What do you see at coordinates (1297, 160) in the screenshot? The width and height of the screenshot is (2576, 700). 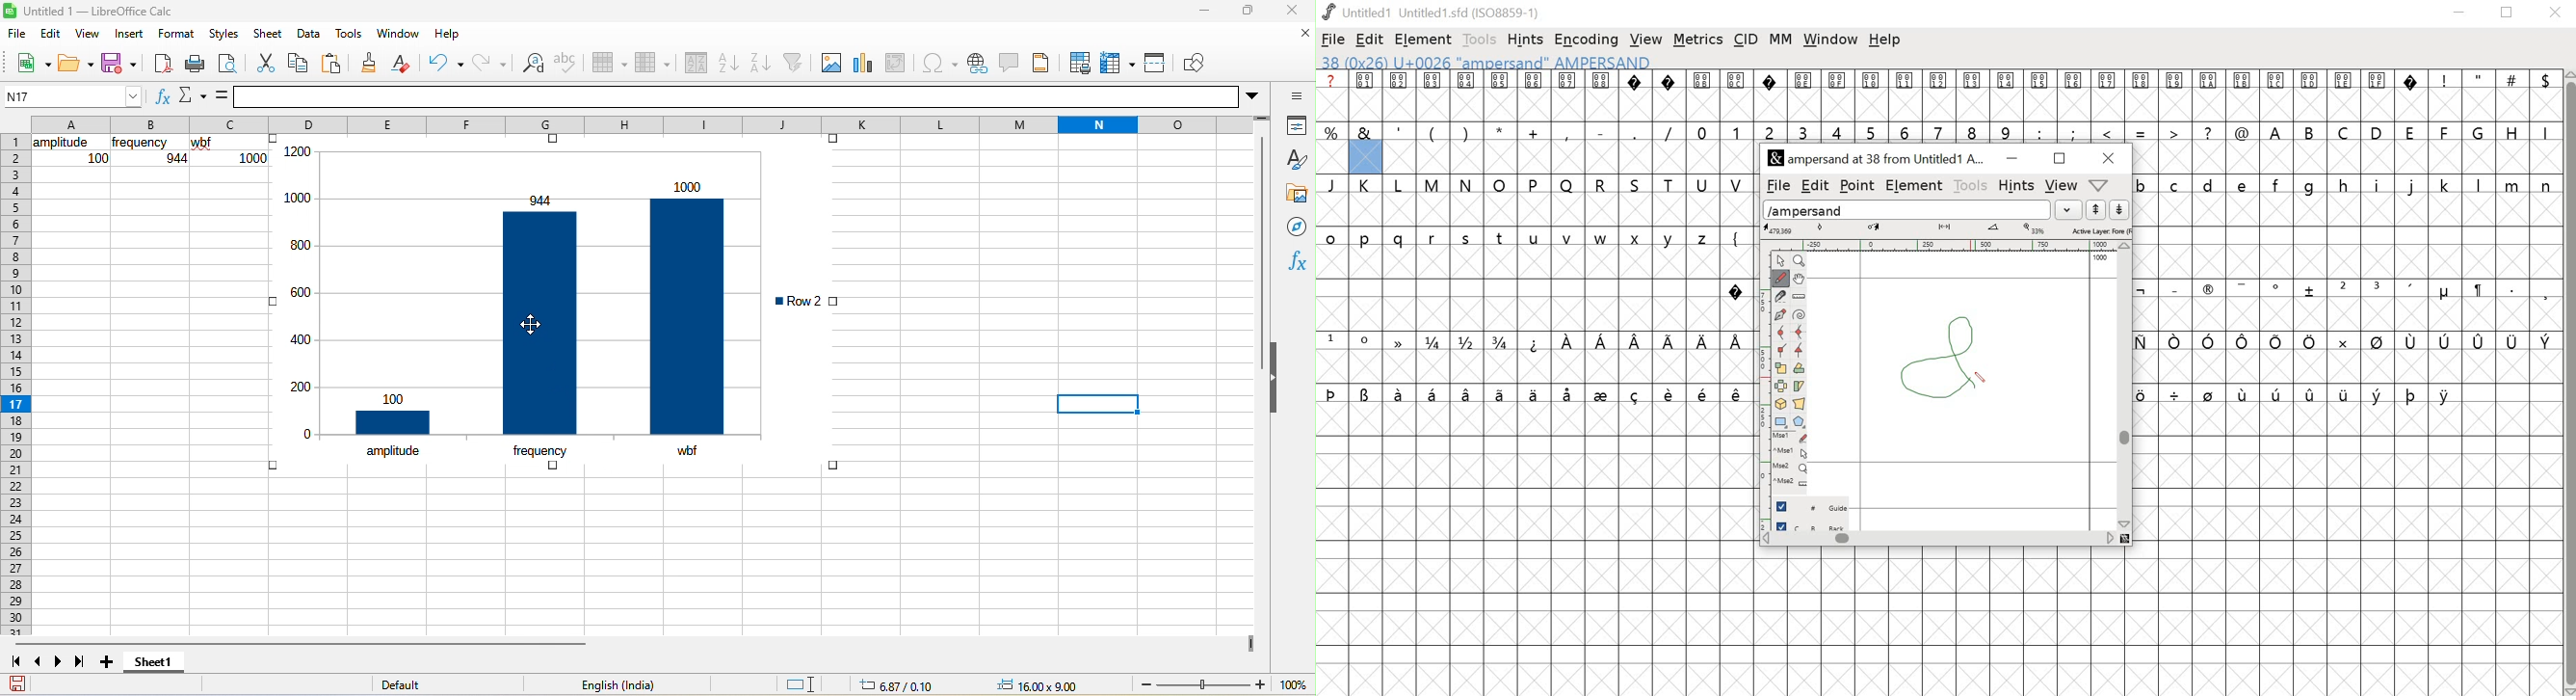 I see `styles` at bounding box center [1297, 160].